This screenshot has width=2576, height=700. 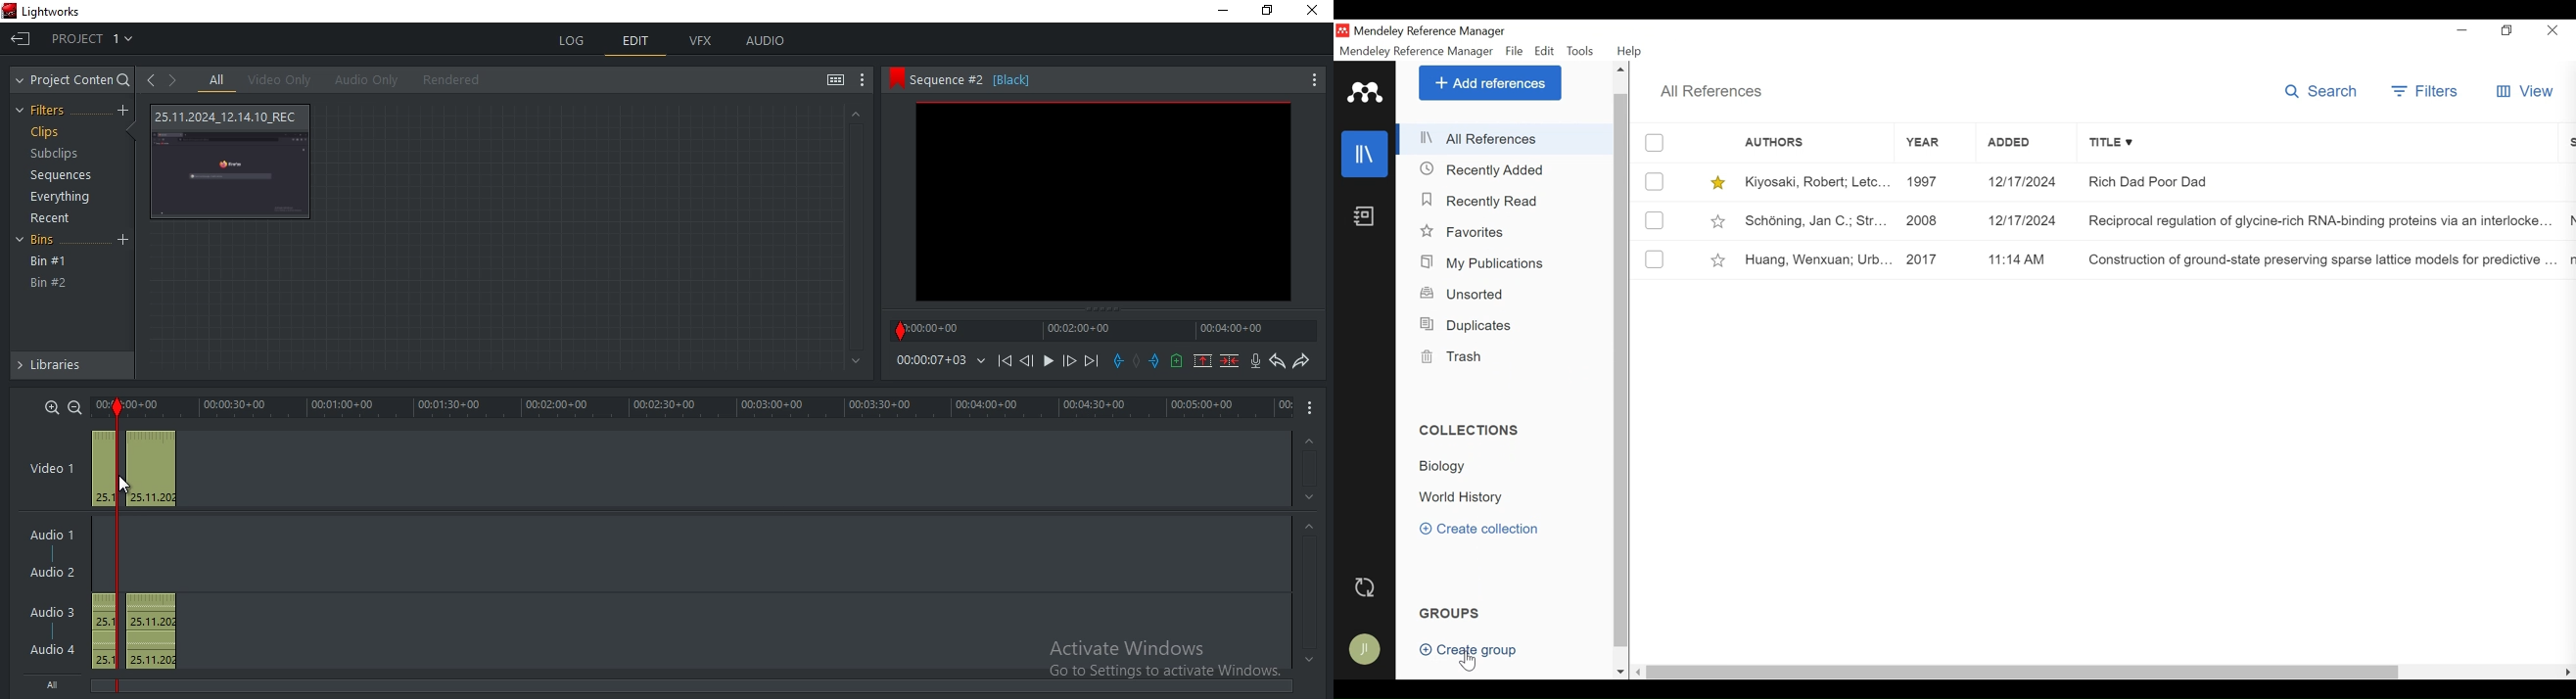 What do you see at coordinates (363, 80) in the screenshot?
I see `audio only` at bounding box center [363, 80].